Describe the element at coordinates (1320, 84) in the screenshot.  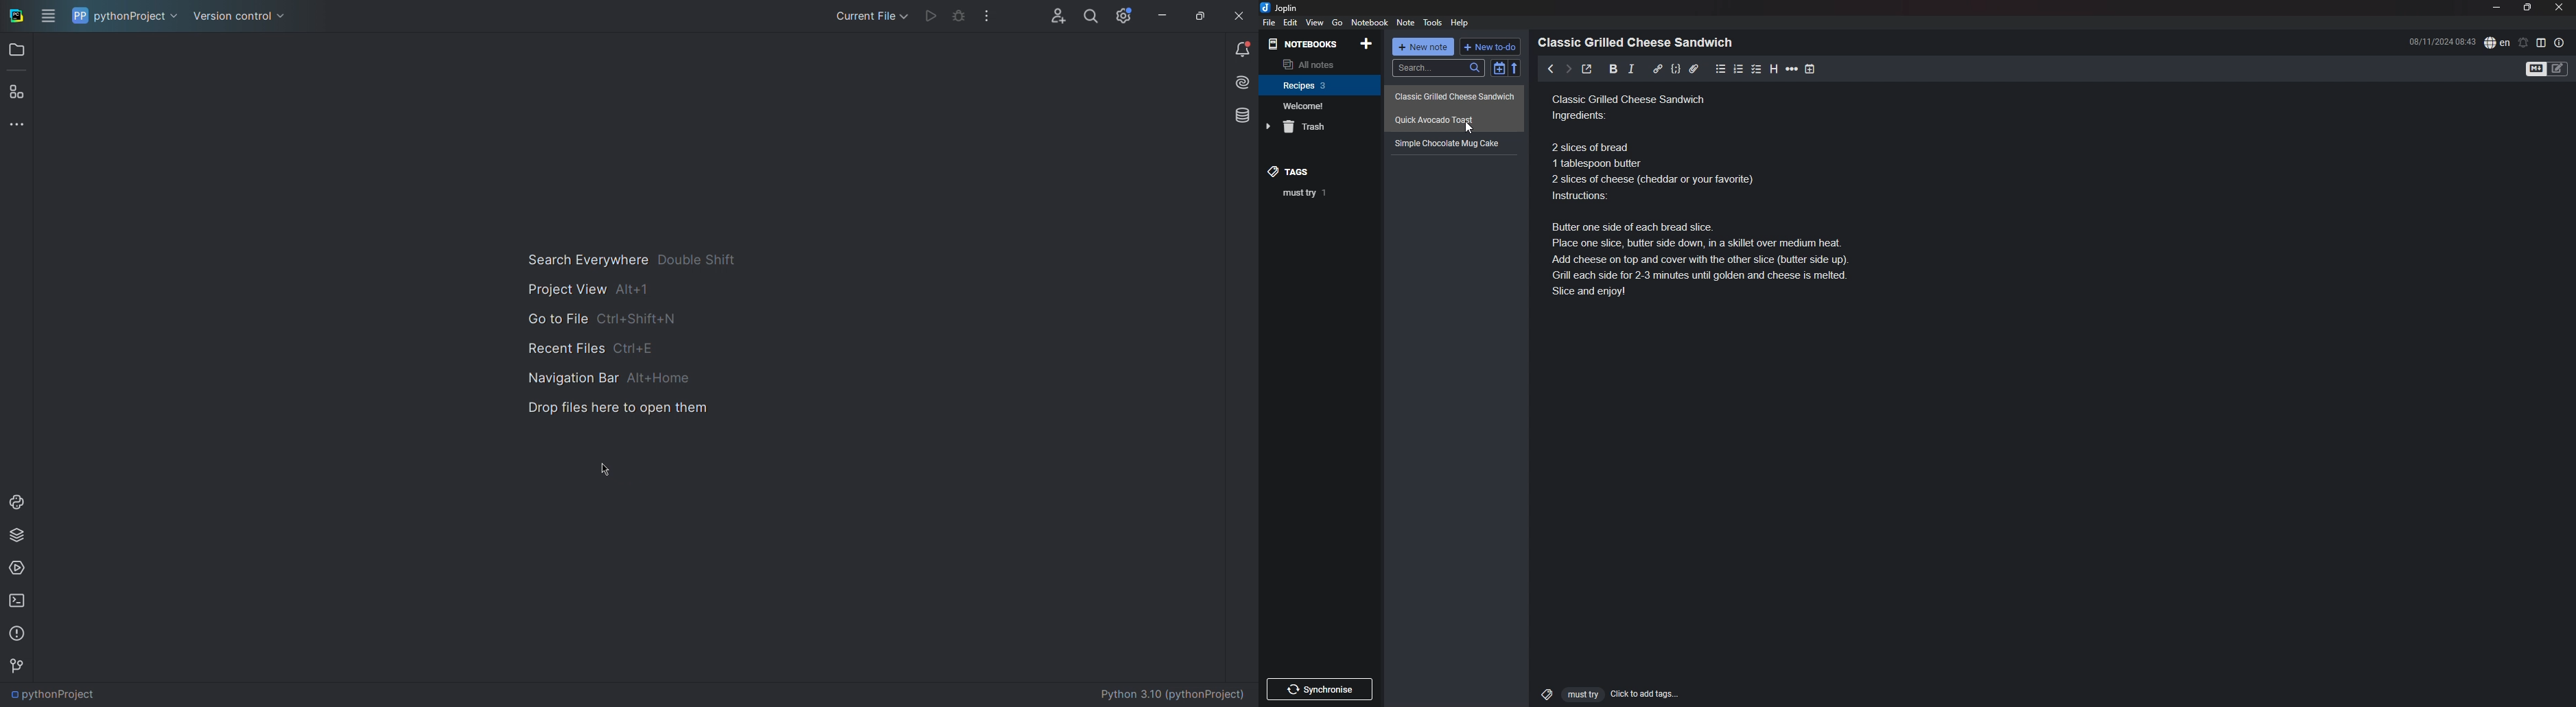
I see `notebook` at that location.